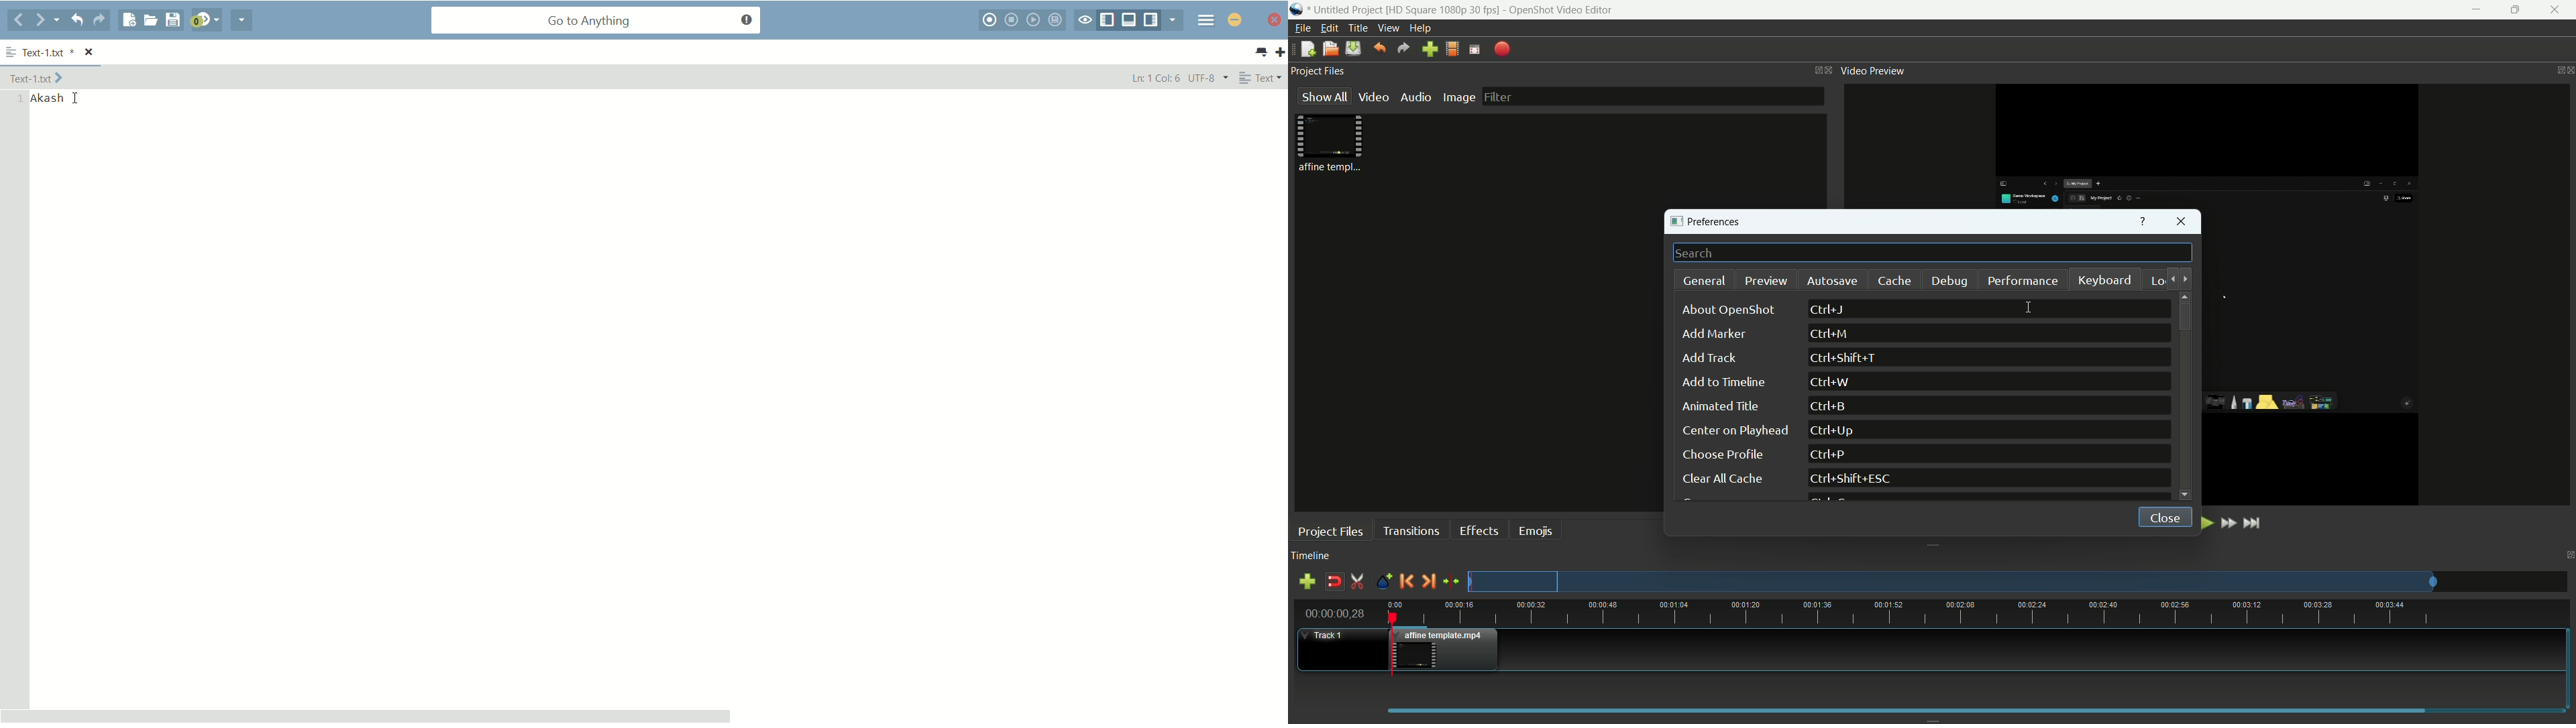 The image size is (2576, 728). Describe the element at coordinates (1831, 382) in the screenshot. I see `keyboard shortcut` at that location.